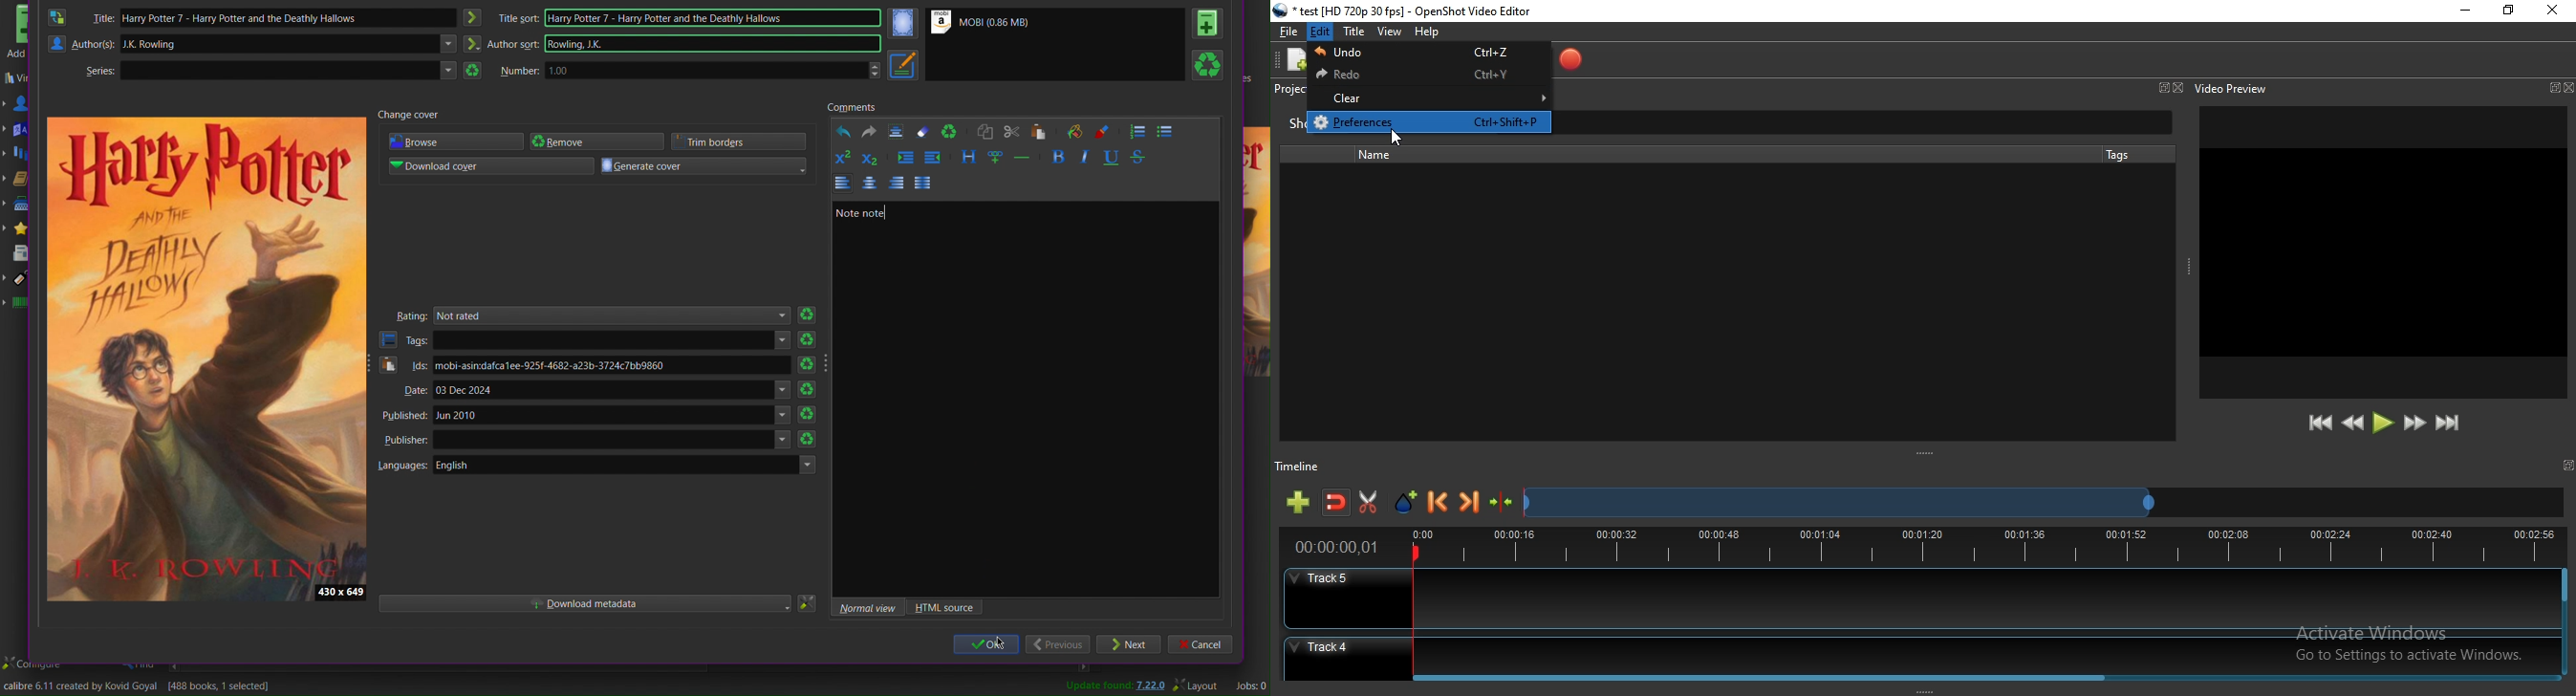 The height and width of the screenshot is (700, 2576). Describe the element at coordinates (1396, 136) in the screenshot. I see `cursor` at that location.